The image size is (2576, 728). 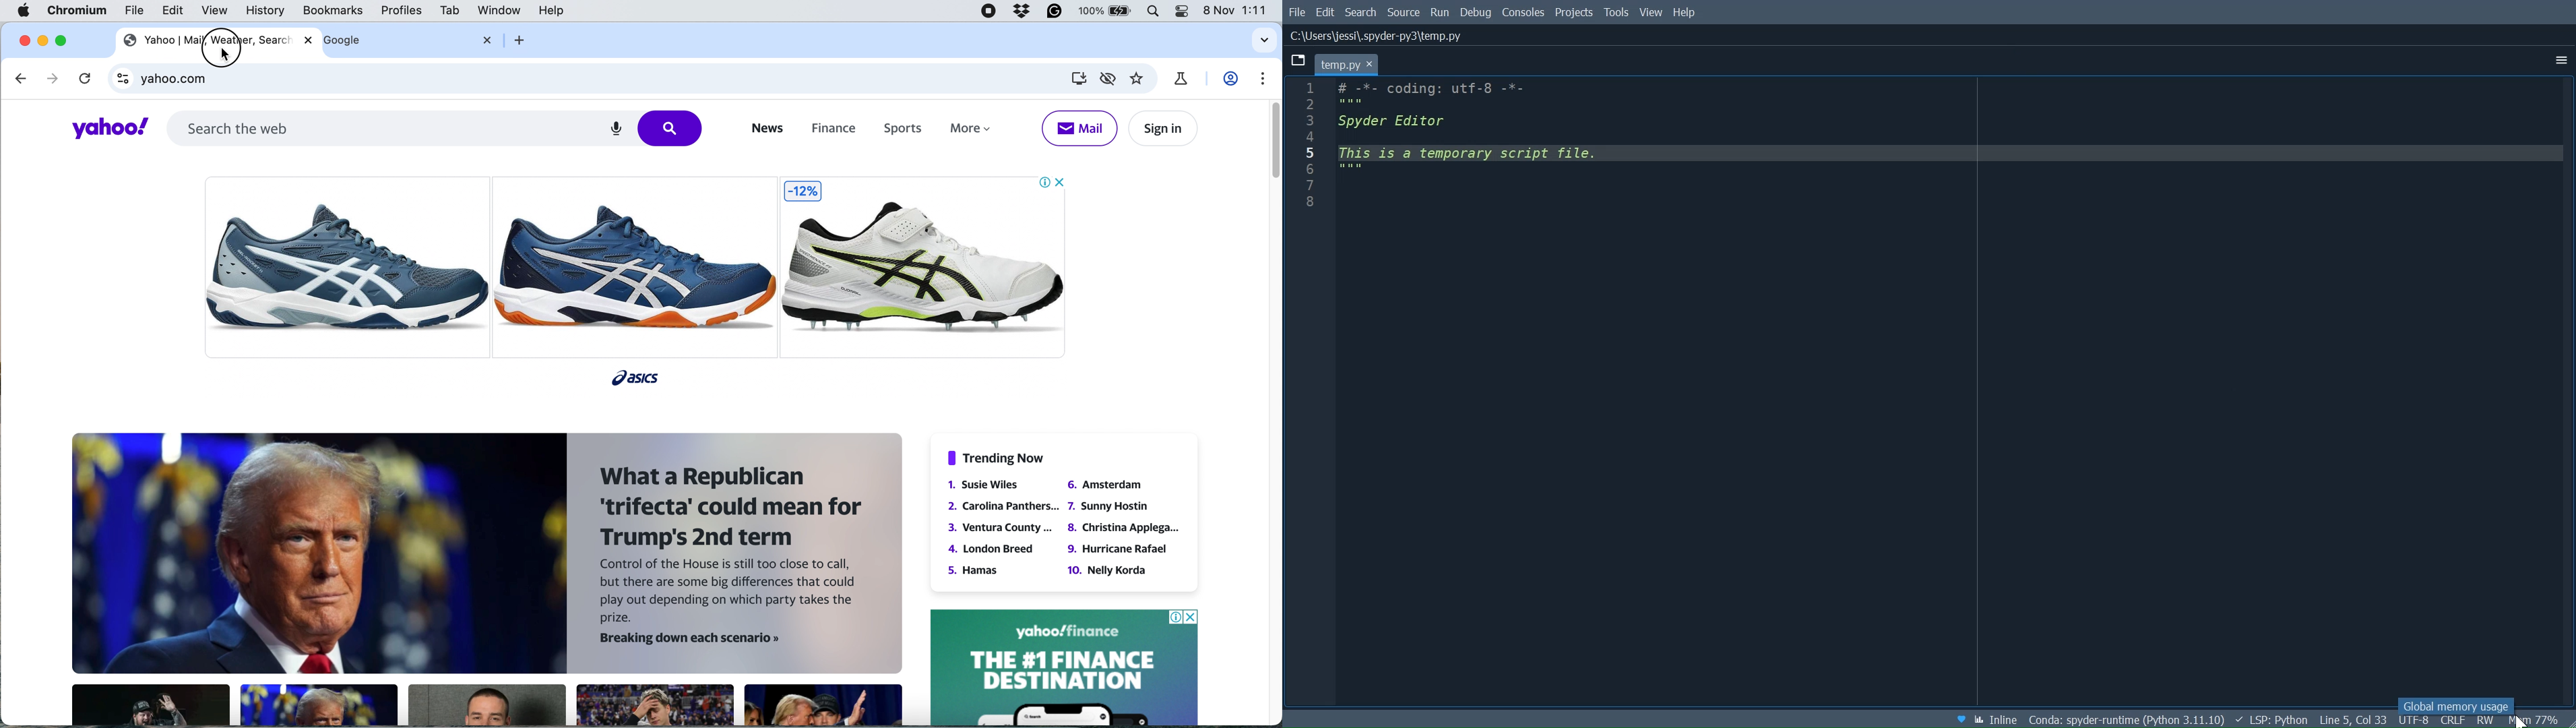 What do you see at coordinates (2414, 721) in the screenshot?
I see `File Encoding` at bounding box center [2414, 721].